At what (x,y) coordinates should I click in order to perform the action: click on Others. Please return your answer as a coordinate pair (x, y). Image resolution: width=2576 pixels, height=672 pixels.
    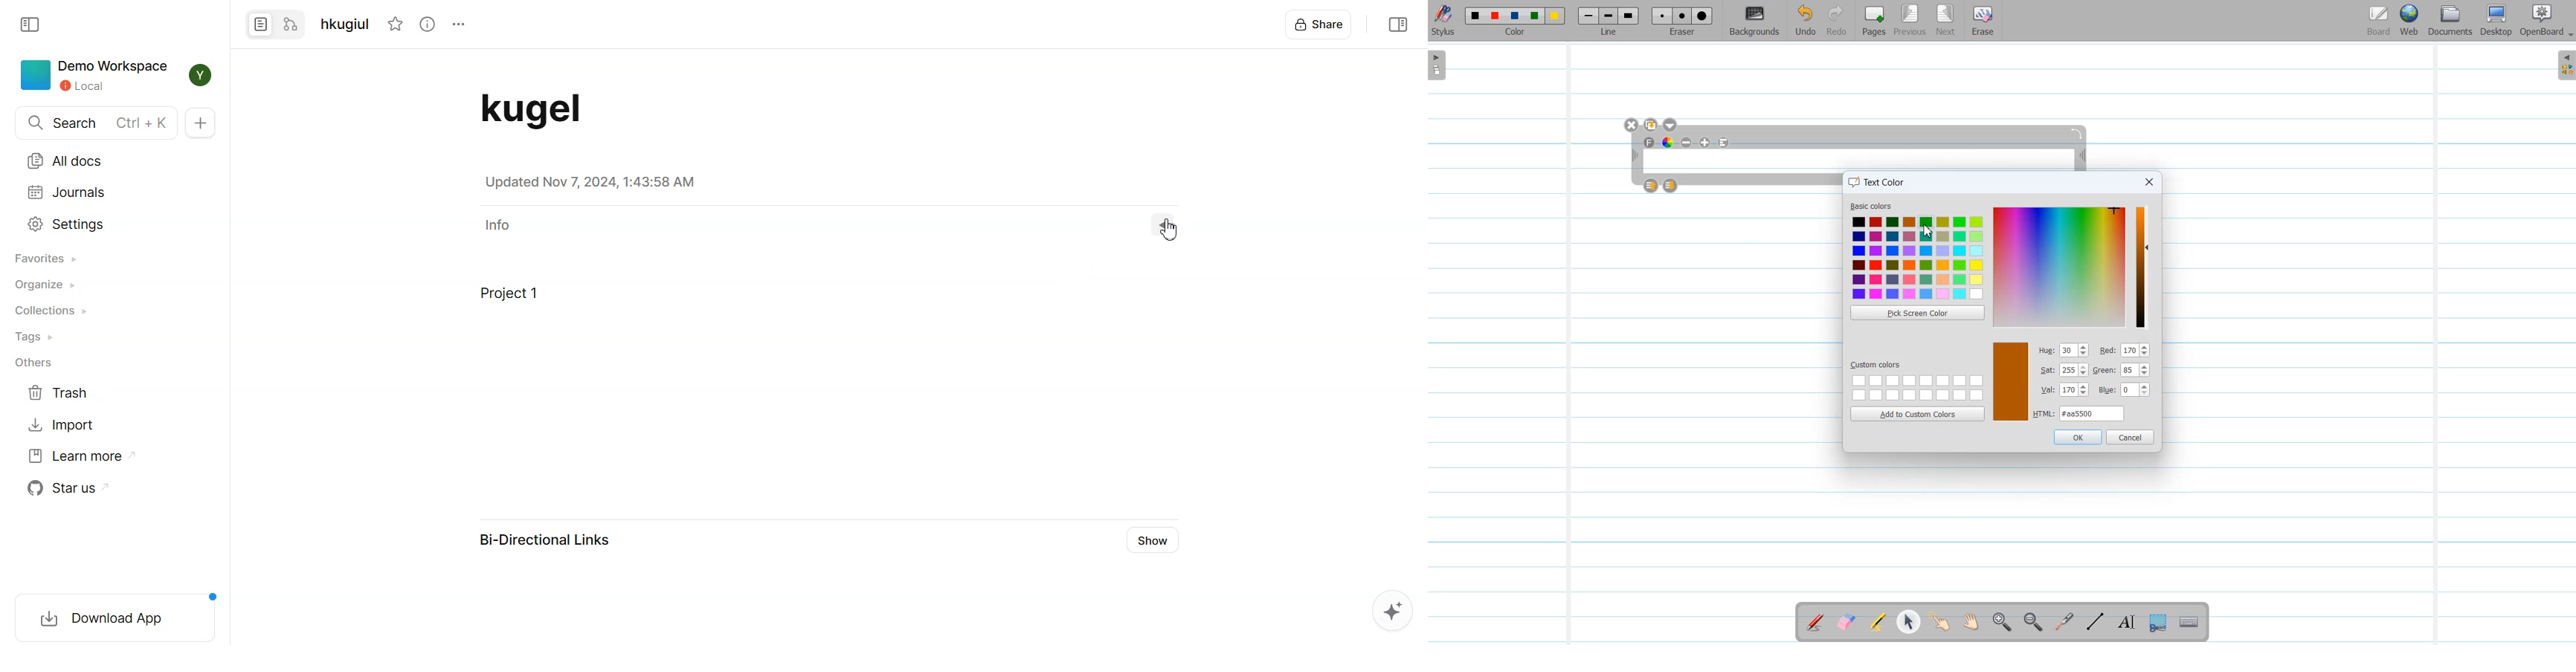
    Looking at the image, I should click on (37, 363).